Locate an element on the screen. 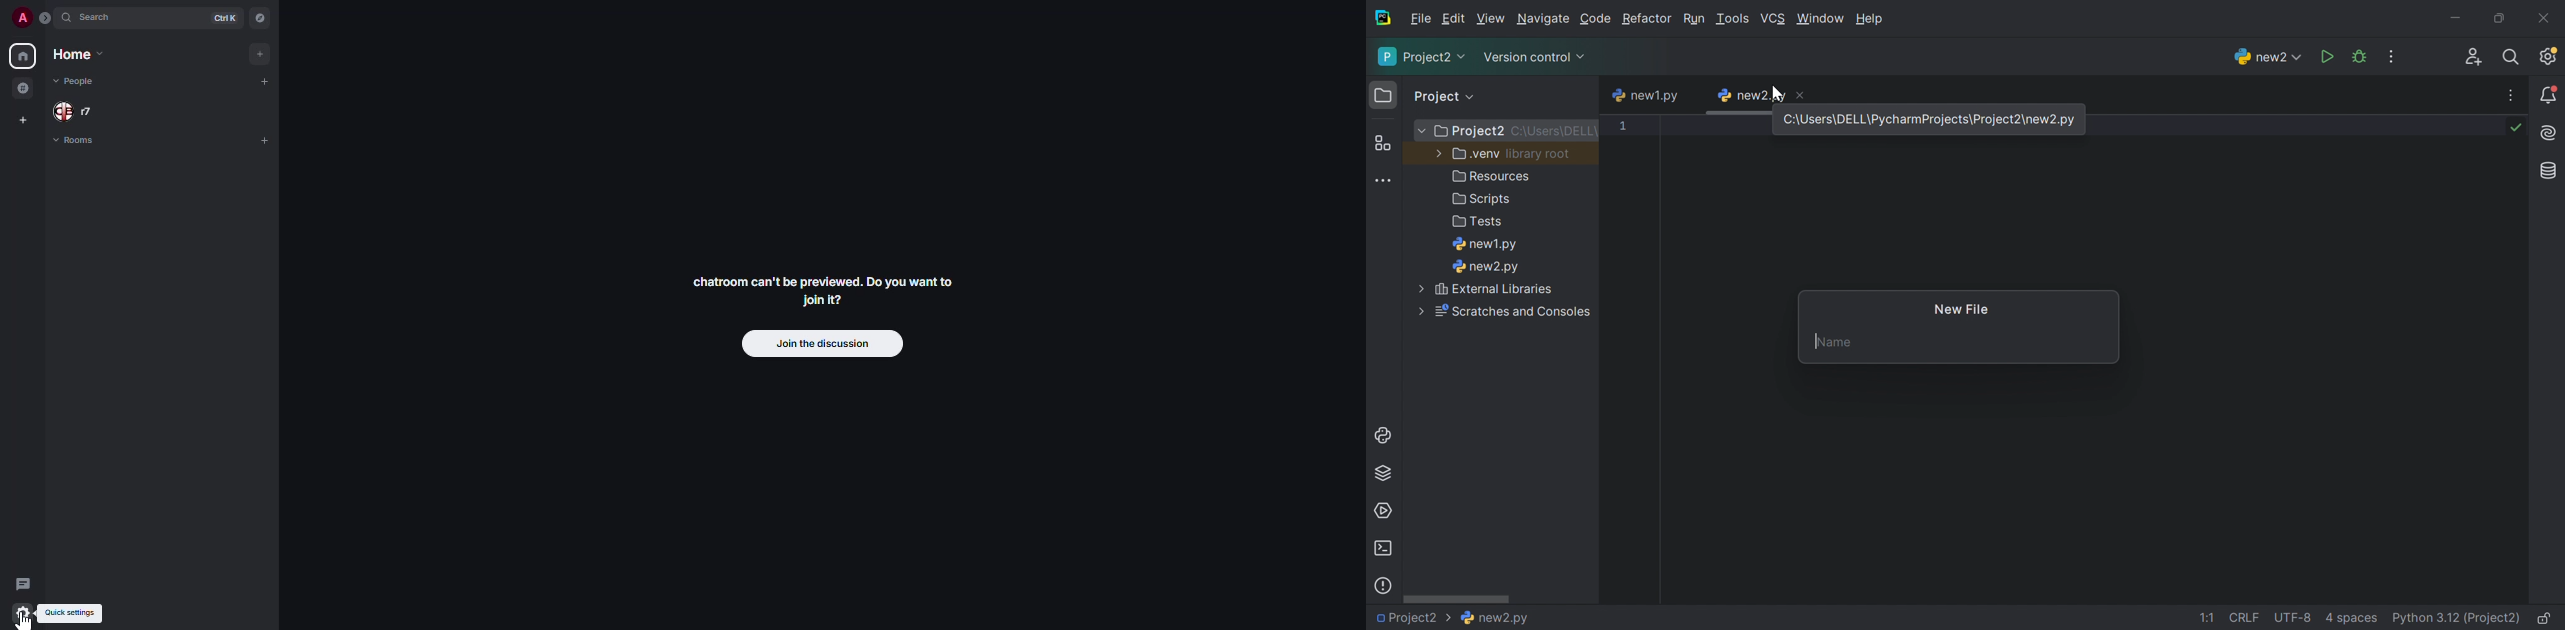  add is located at coordinates (257, 53).